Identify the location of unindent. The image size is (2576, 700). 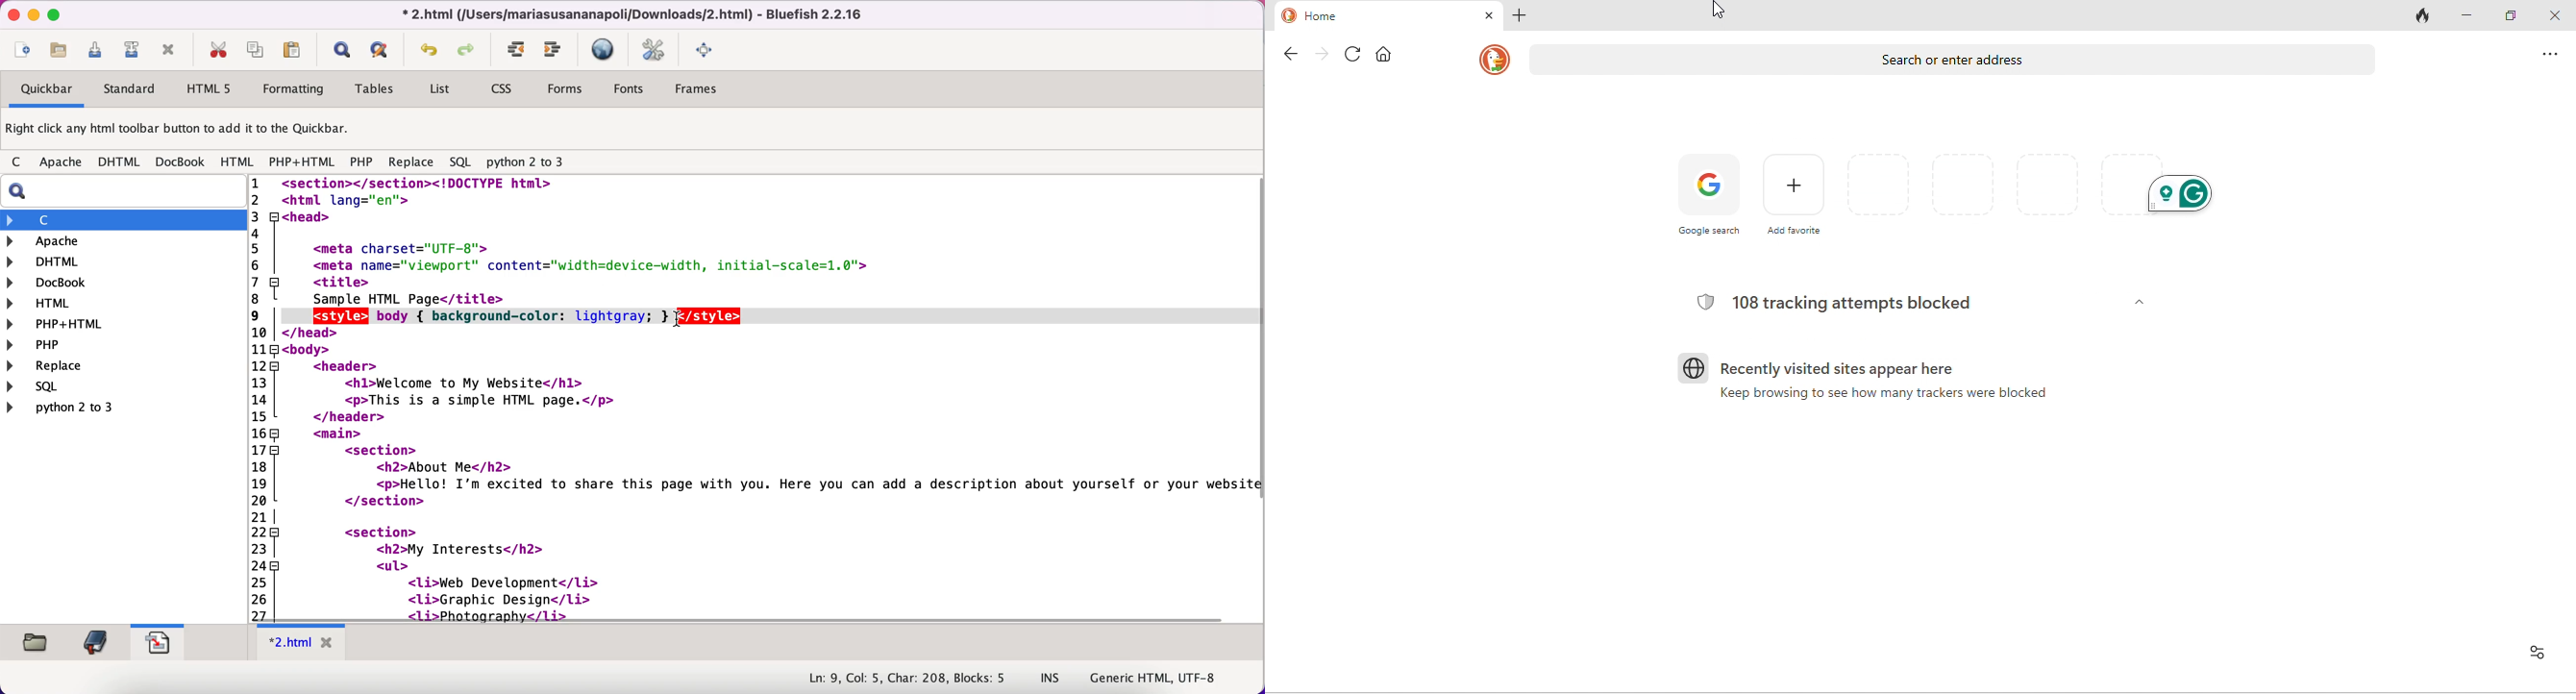
(554, 50).